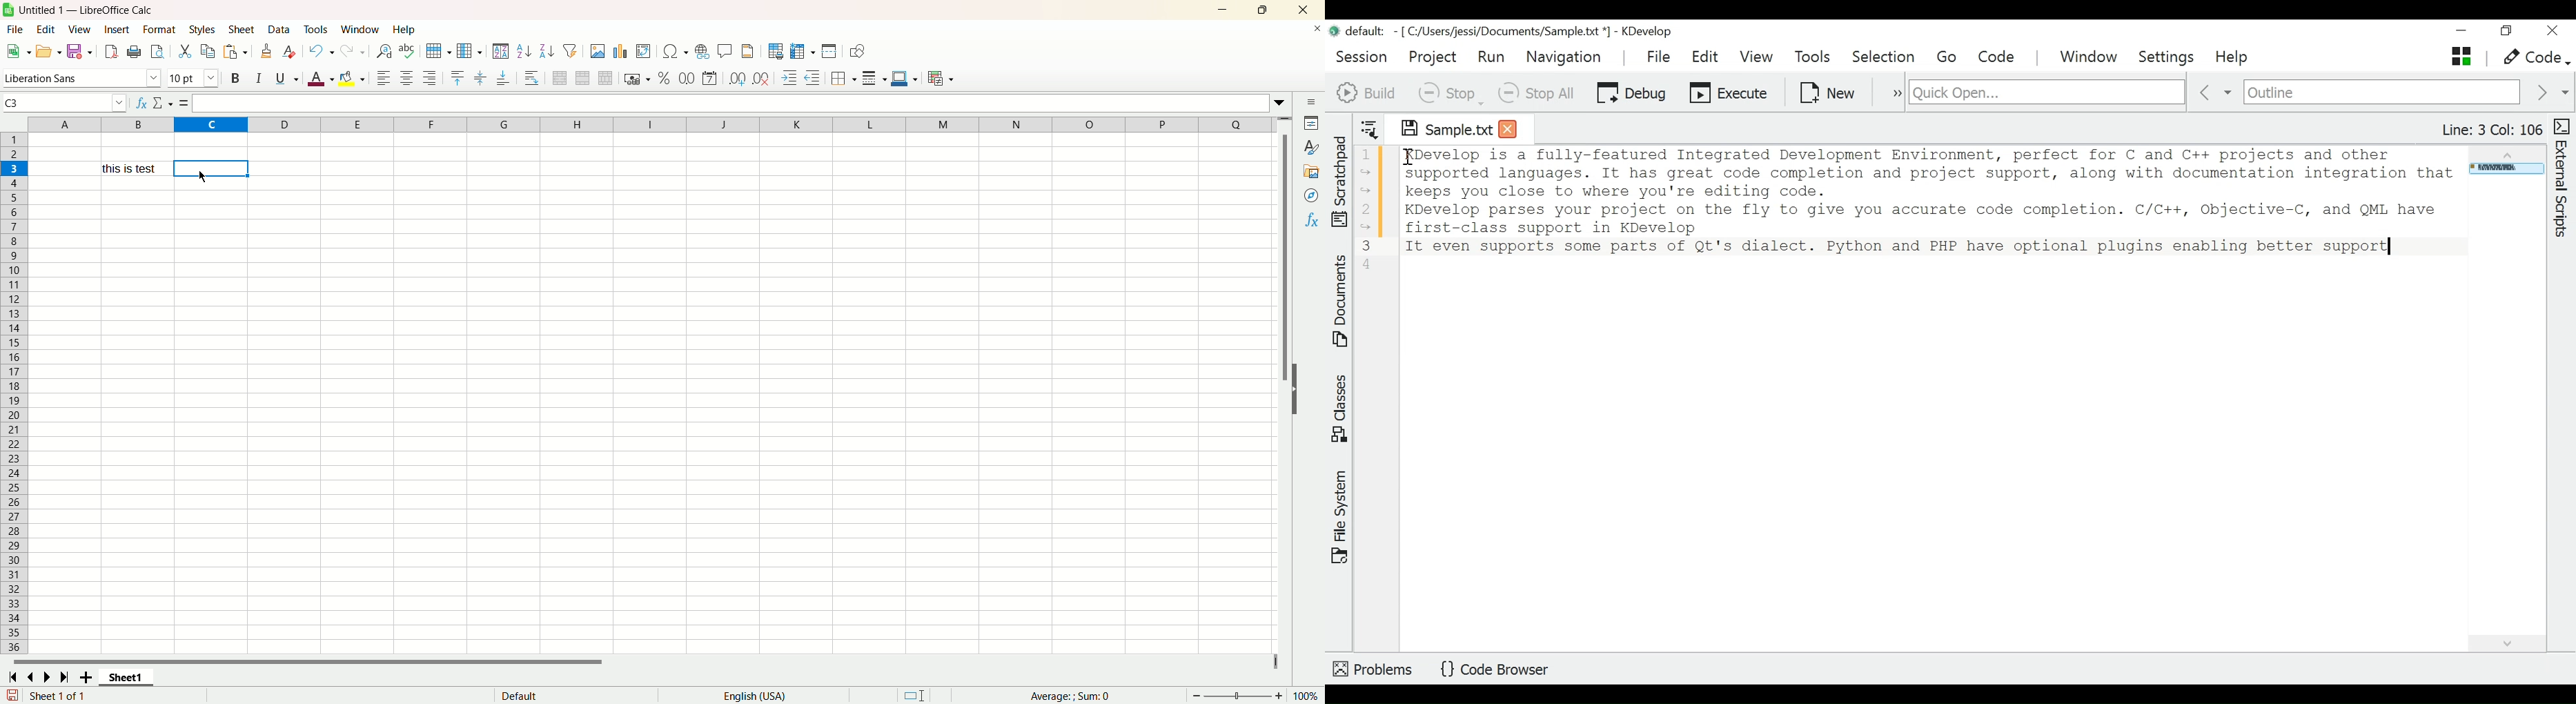 Image resolution: width=2576 pixels, height=728 pixels. I want to click on bold , so click(237, 77).